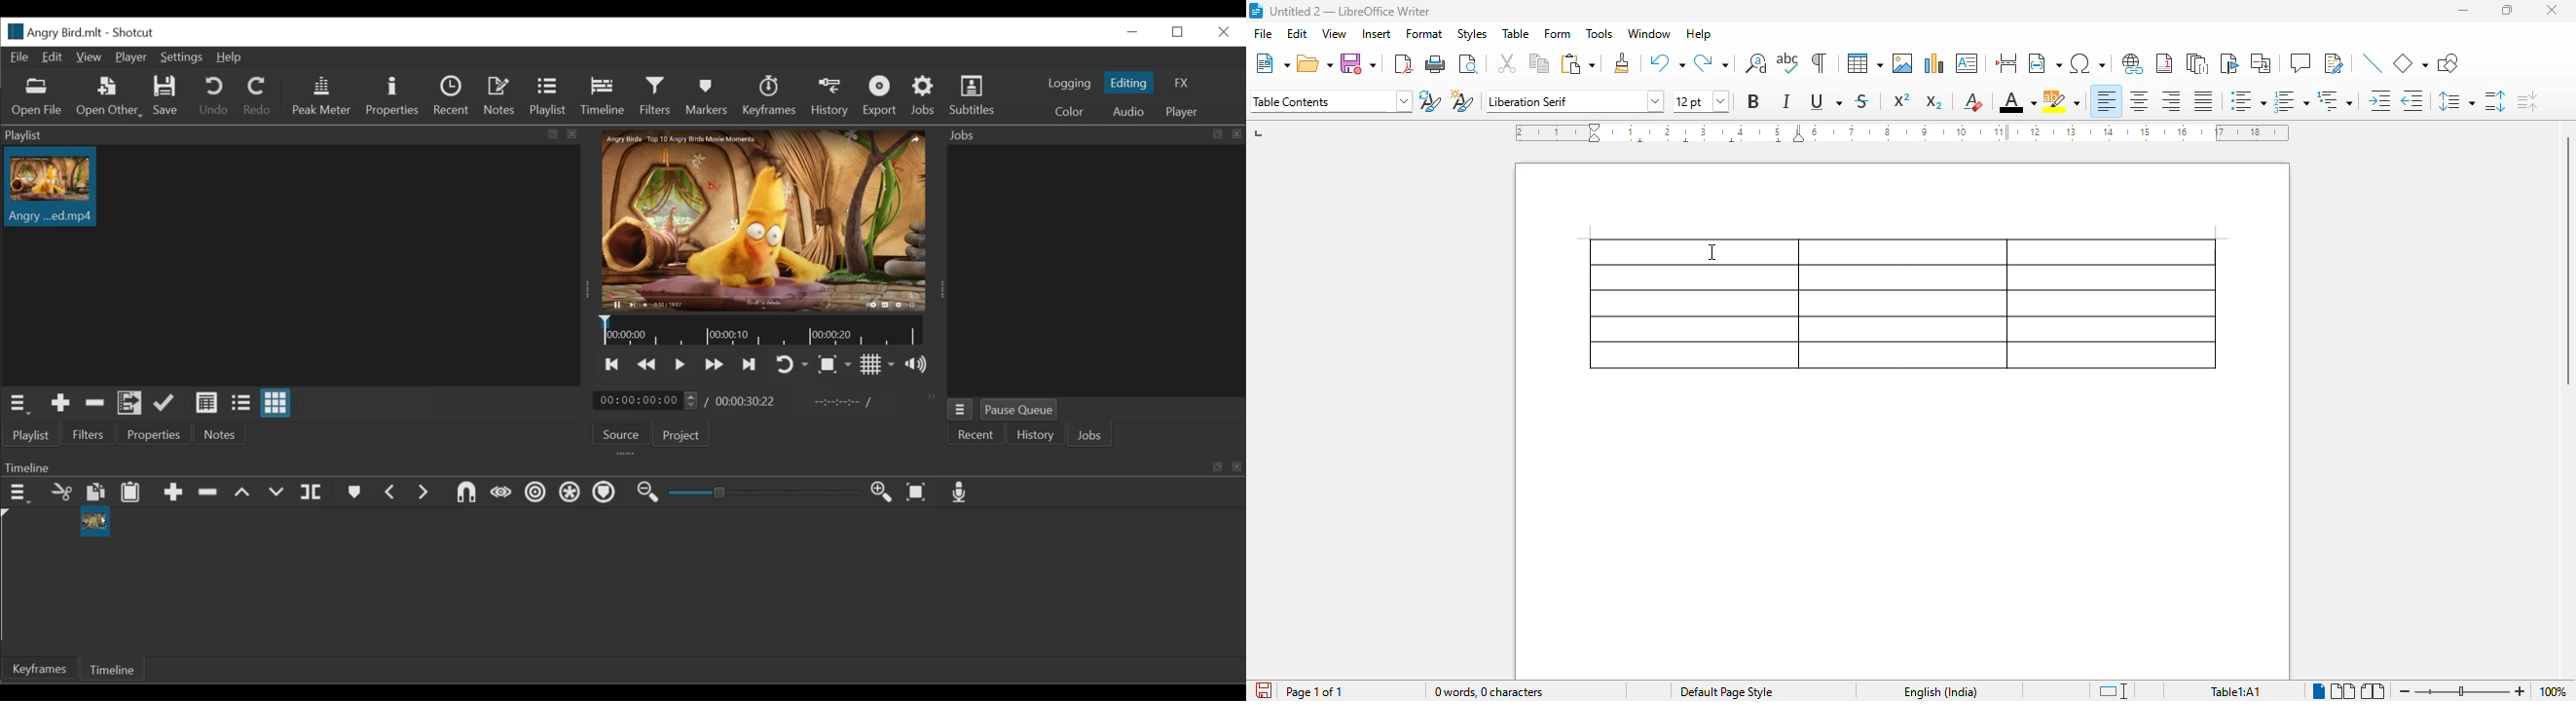  I want to click on Project, so click(683, 434).